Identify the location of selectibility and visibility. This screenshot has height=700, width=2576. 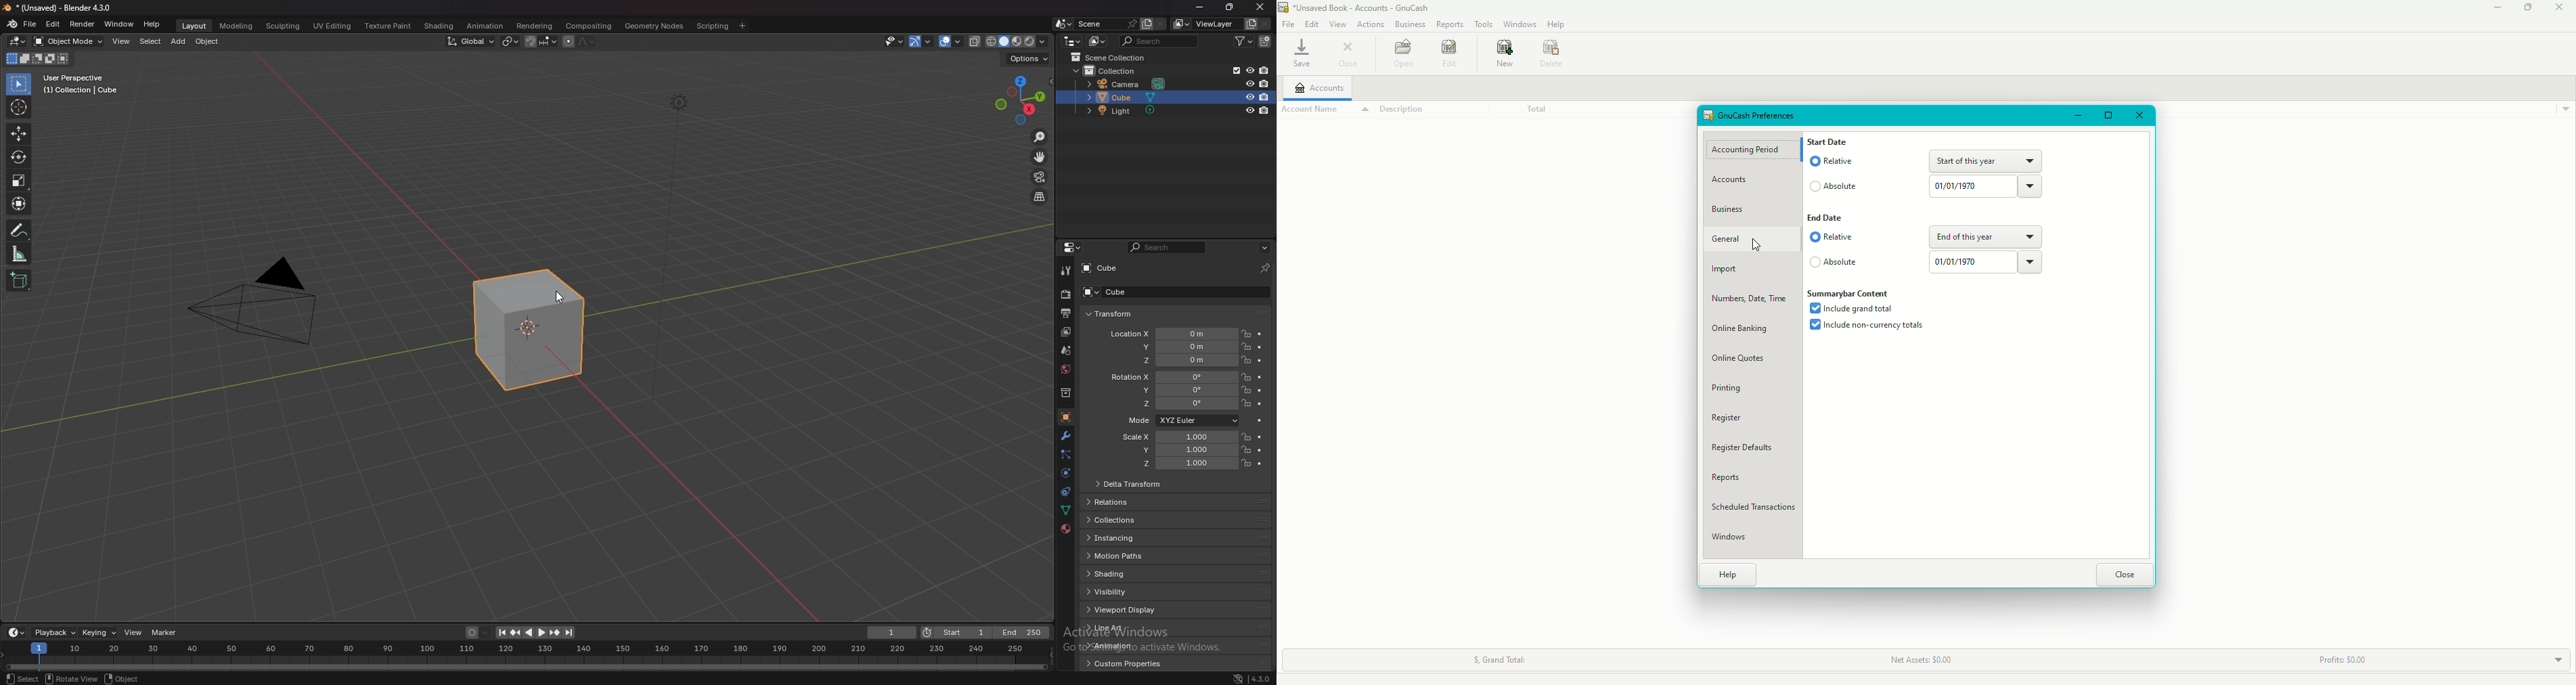
(894, 42).